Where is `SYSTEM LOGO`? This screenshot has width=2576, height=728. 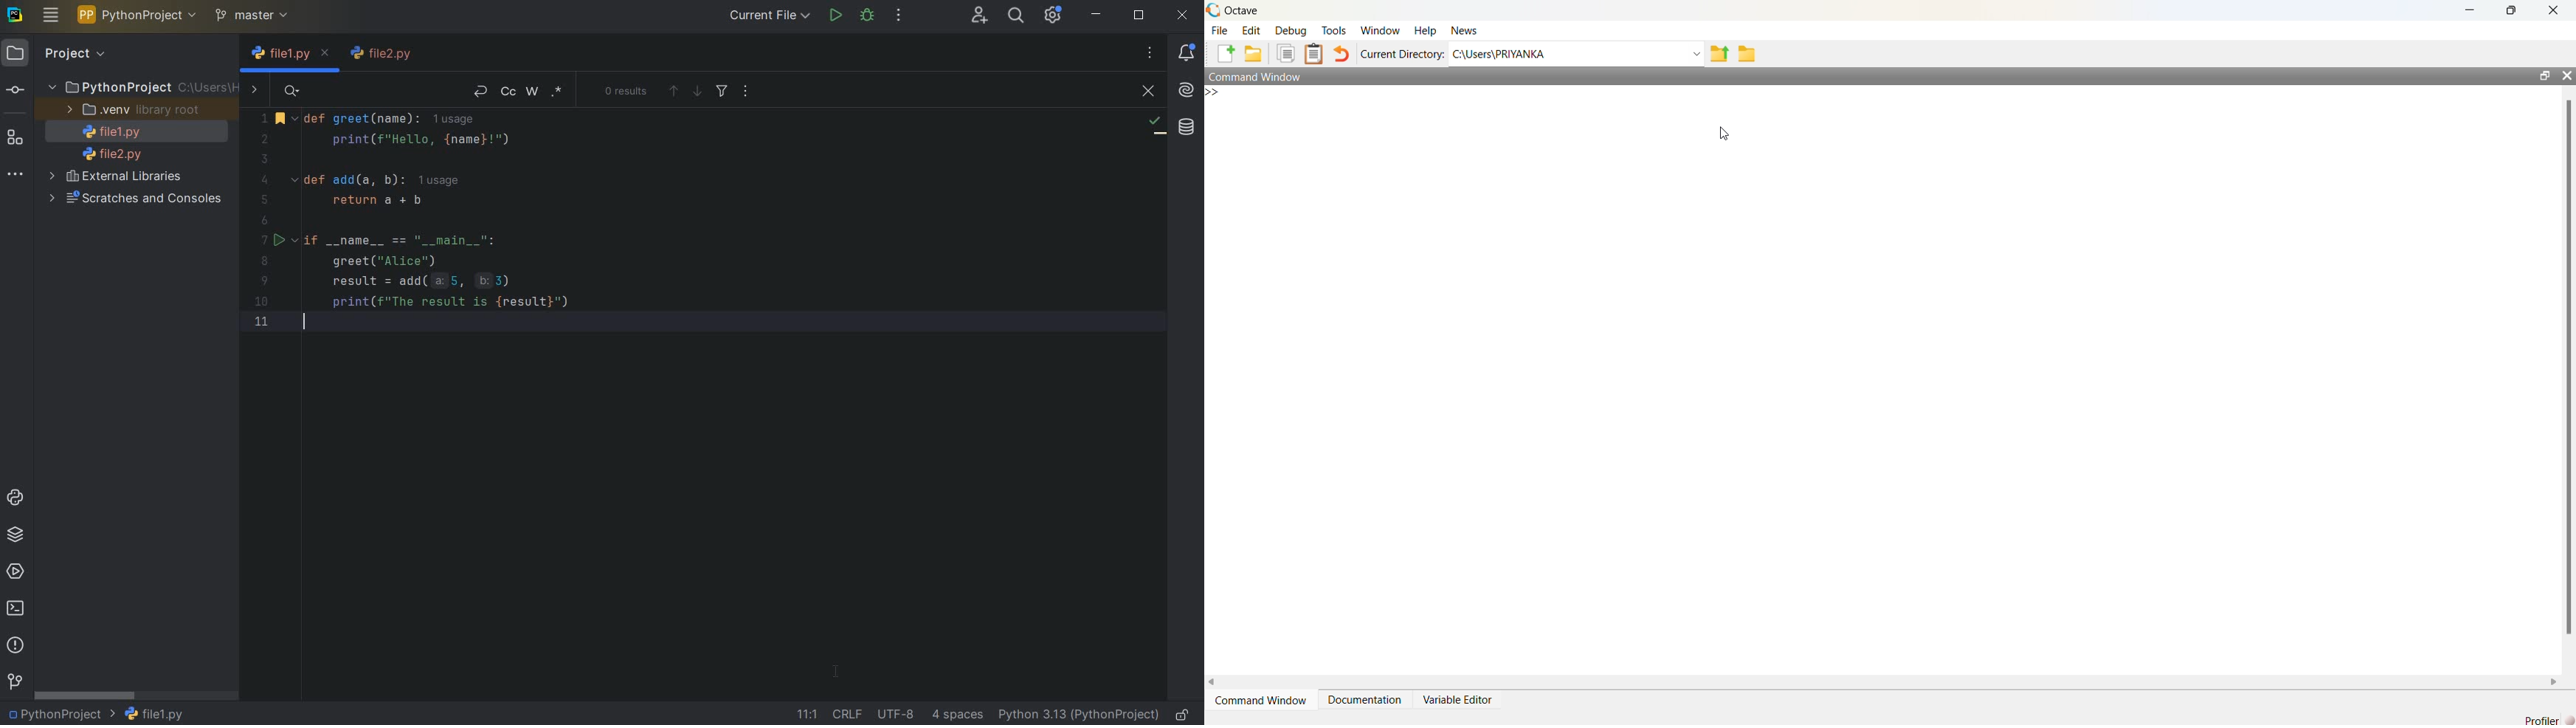
SYSTEM LOGO is located at coordinates (16, 16).